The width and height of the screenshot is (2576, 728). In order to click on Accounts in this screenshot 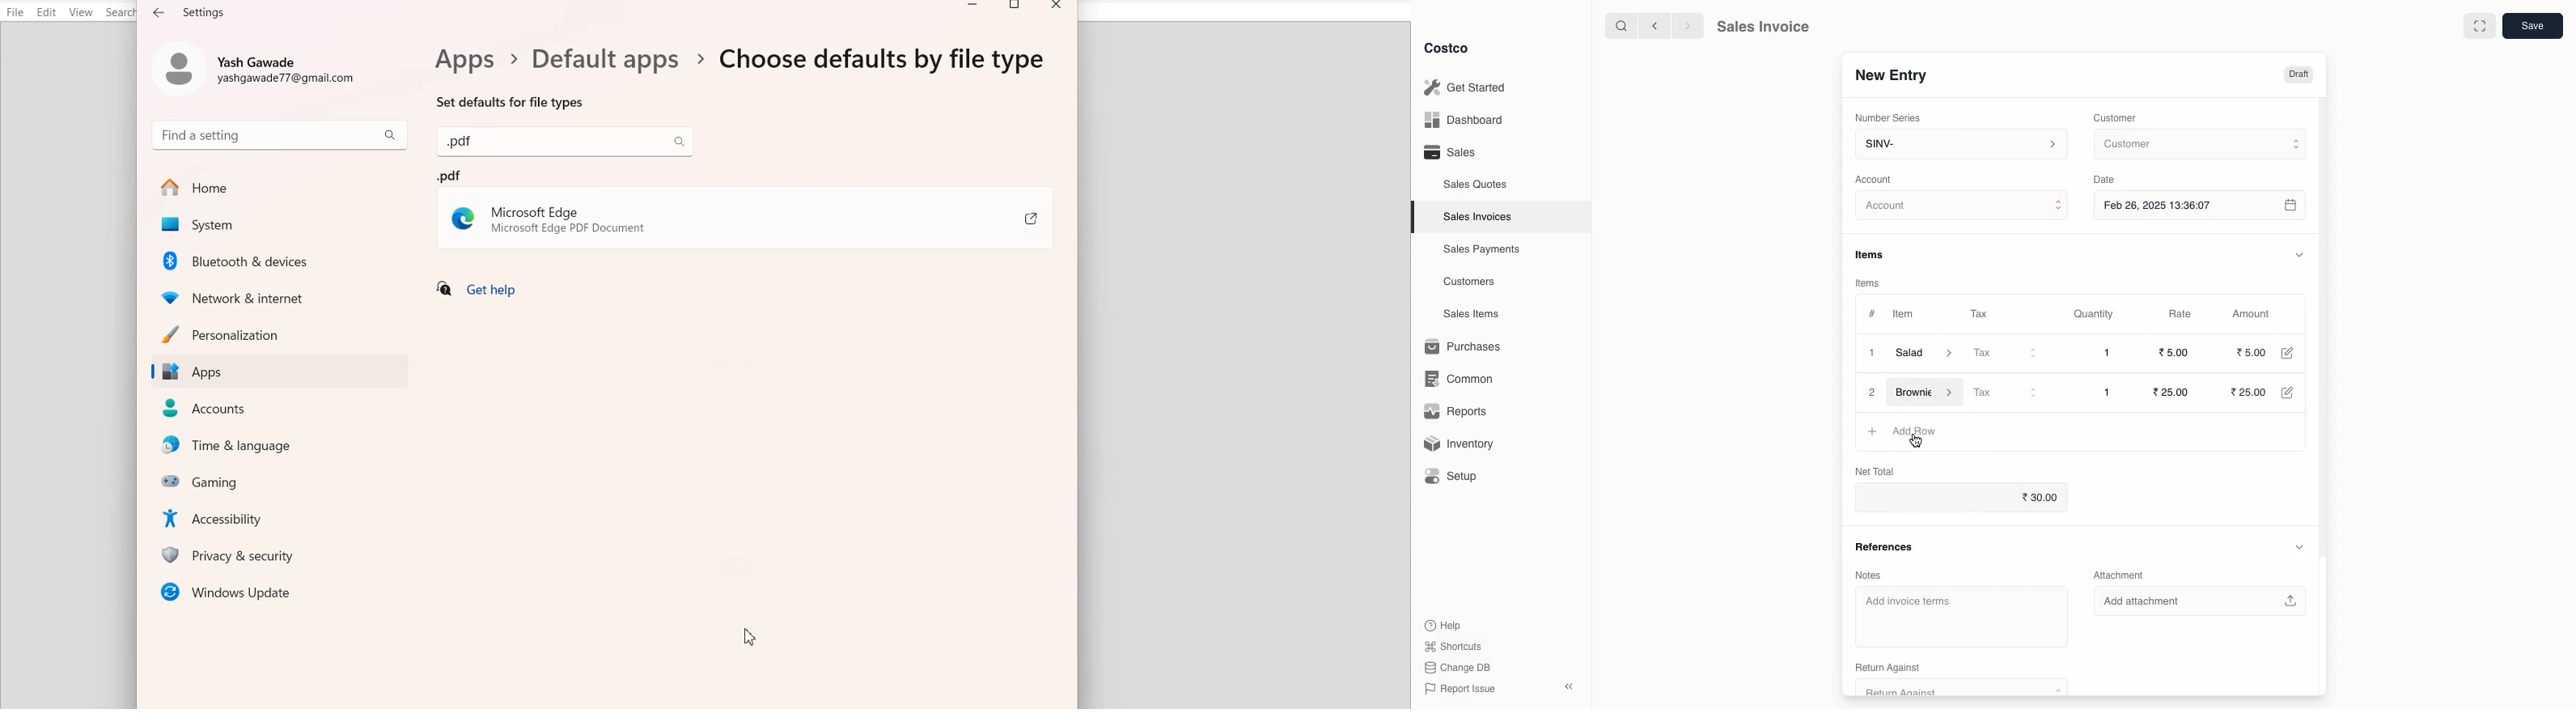, I will do `click(281, 408)`.